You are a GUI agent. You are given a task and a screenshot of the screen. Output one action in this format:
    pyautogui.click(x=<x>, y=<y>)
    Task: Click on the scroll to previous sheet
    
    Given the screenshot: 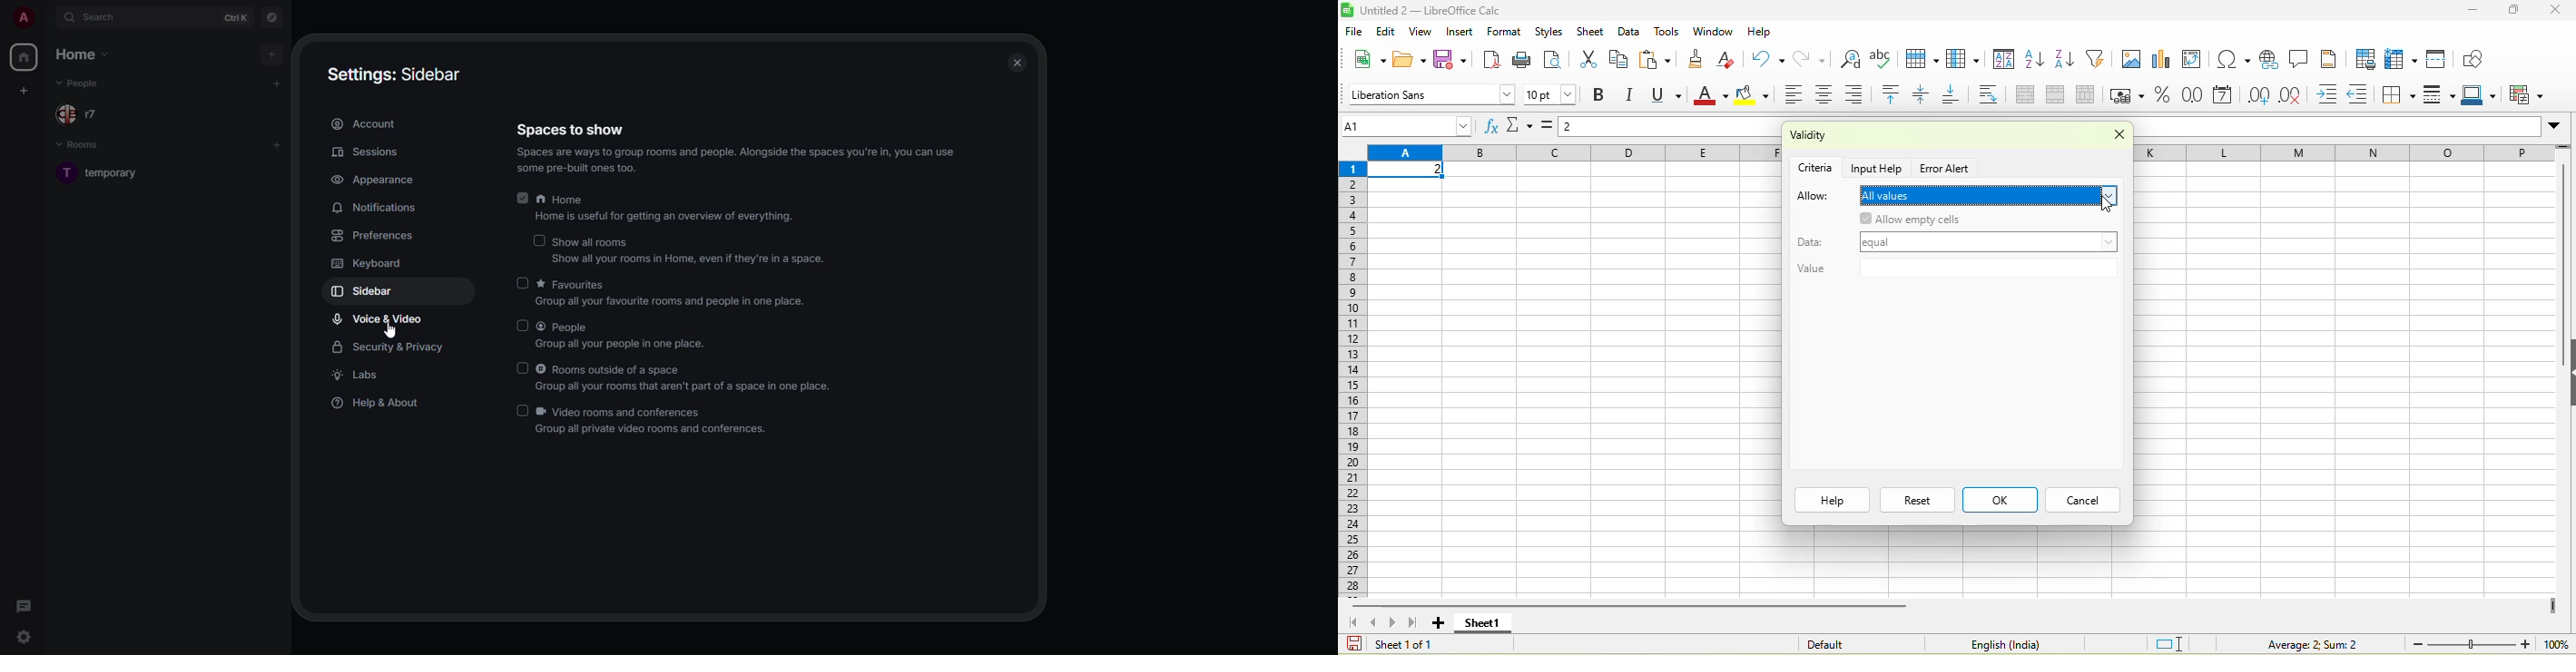 What is the action you would take?
    pyautogui.click(x=1375, y=622)
    